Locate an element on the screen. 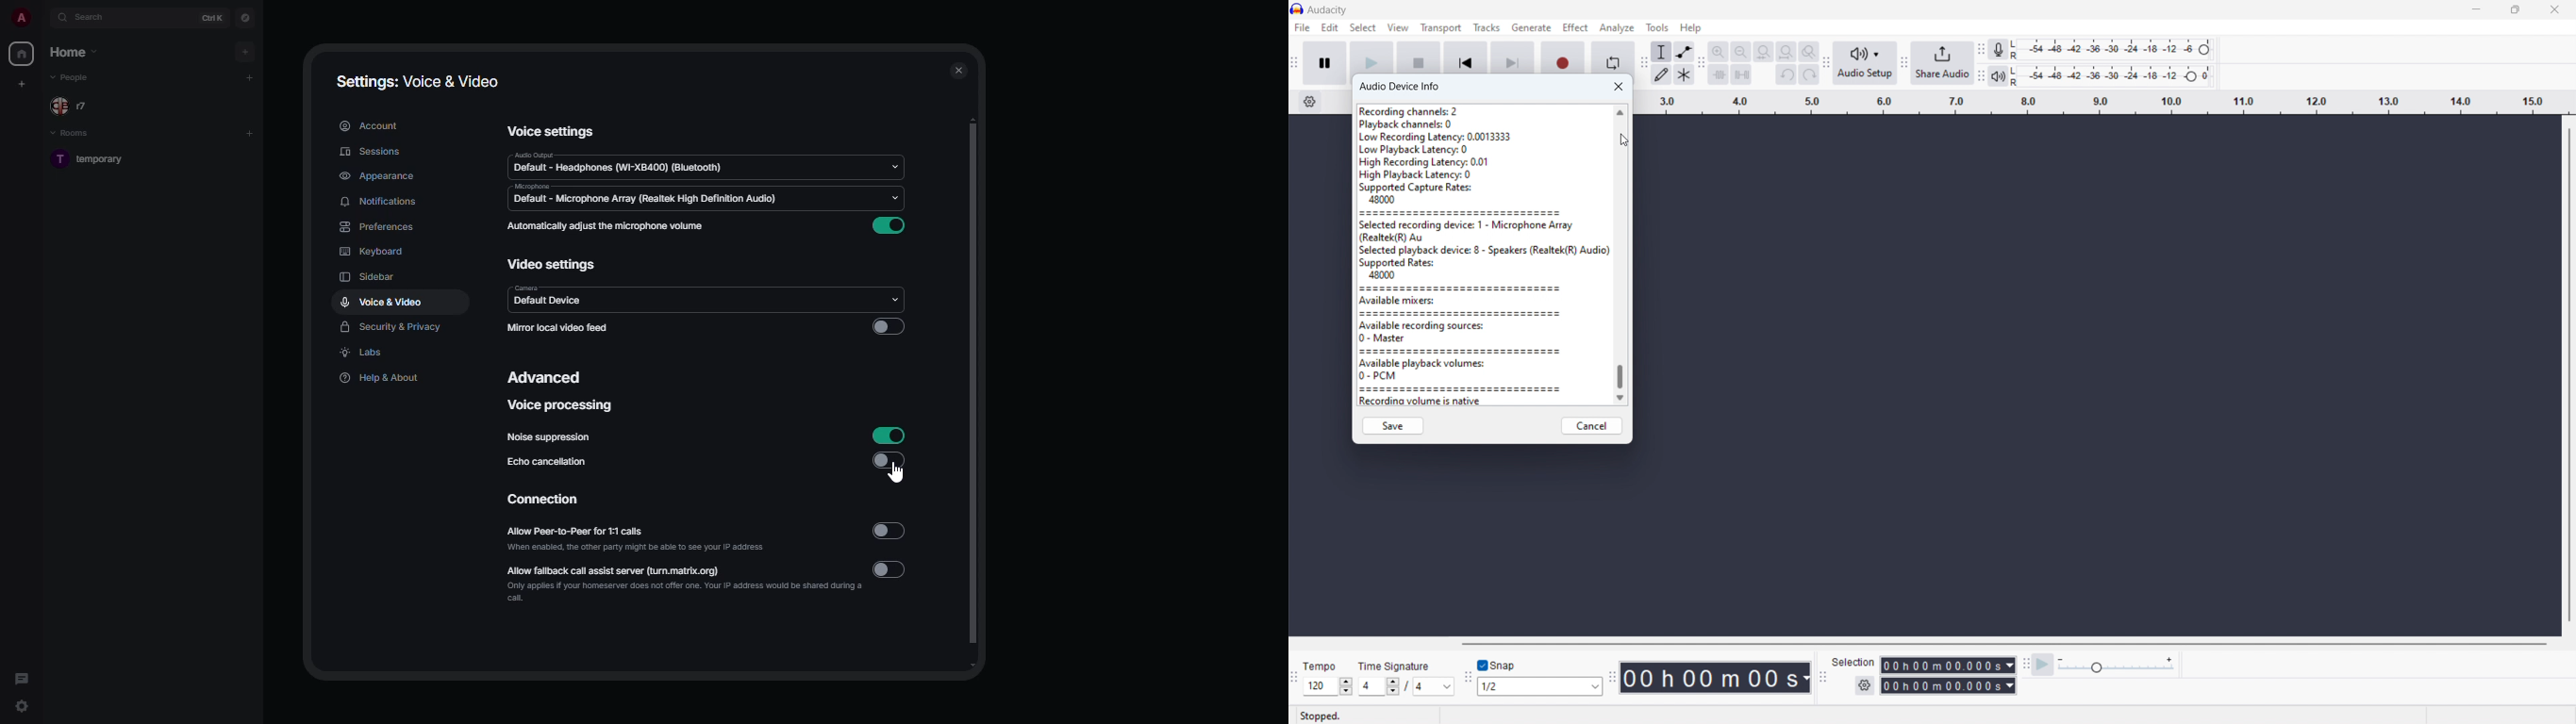 The height and width of the screenshot is (728, 2576). audio device info is located at coordinates (1401, 87).